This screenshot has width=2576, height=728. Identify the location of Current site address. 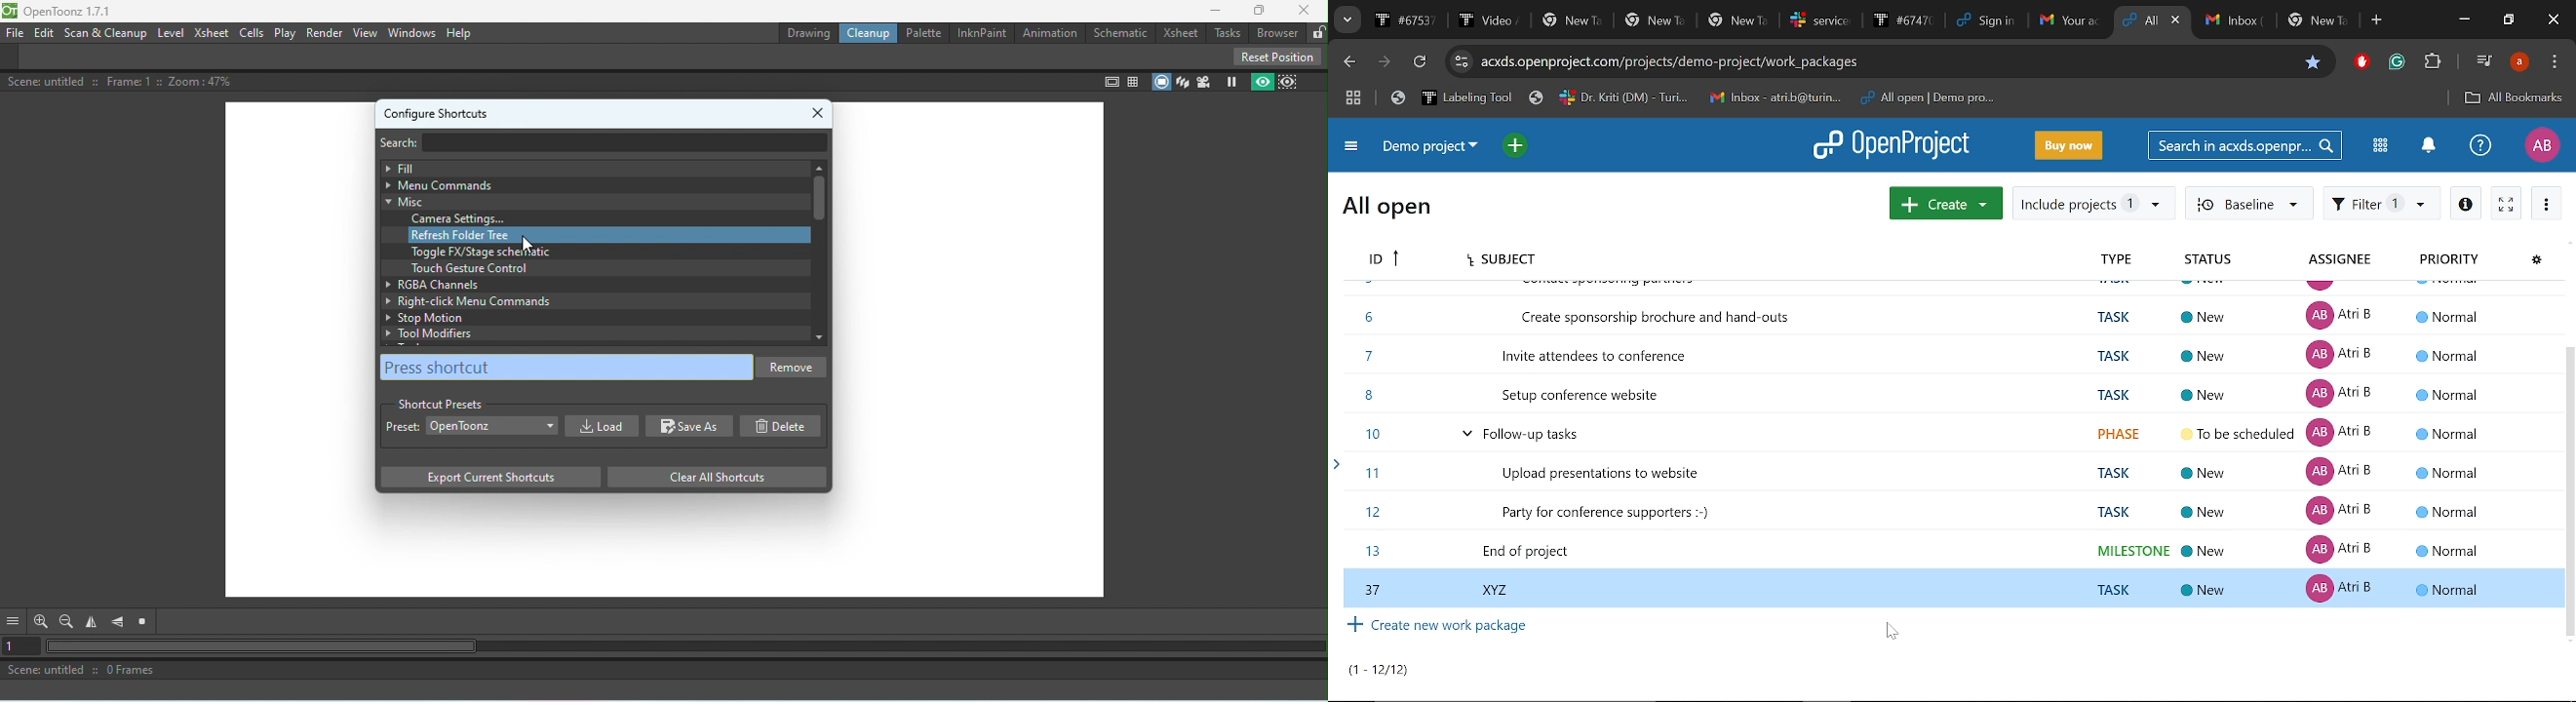
(1888, 60).